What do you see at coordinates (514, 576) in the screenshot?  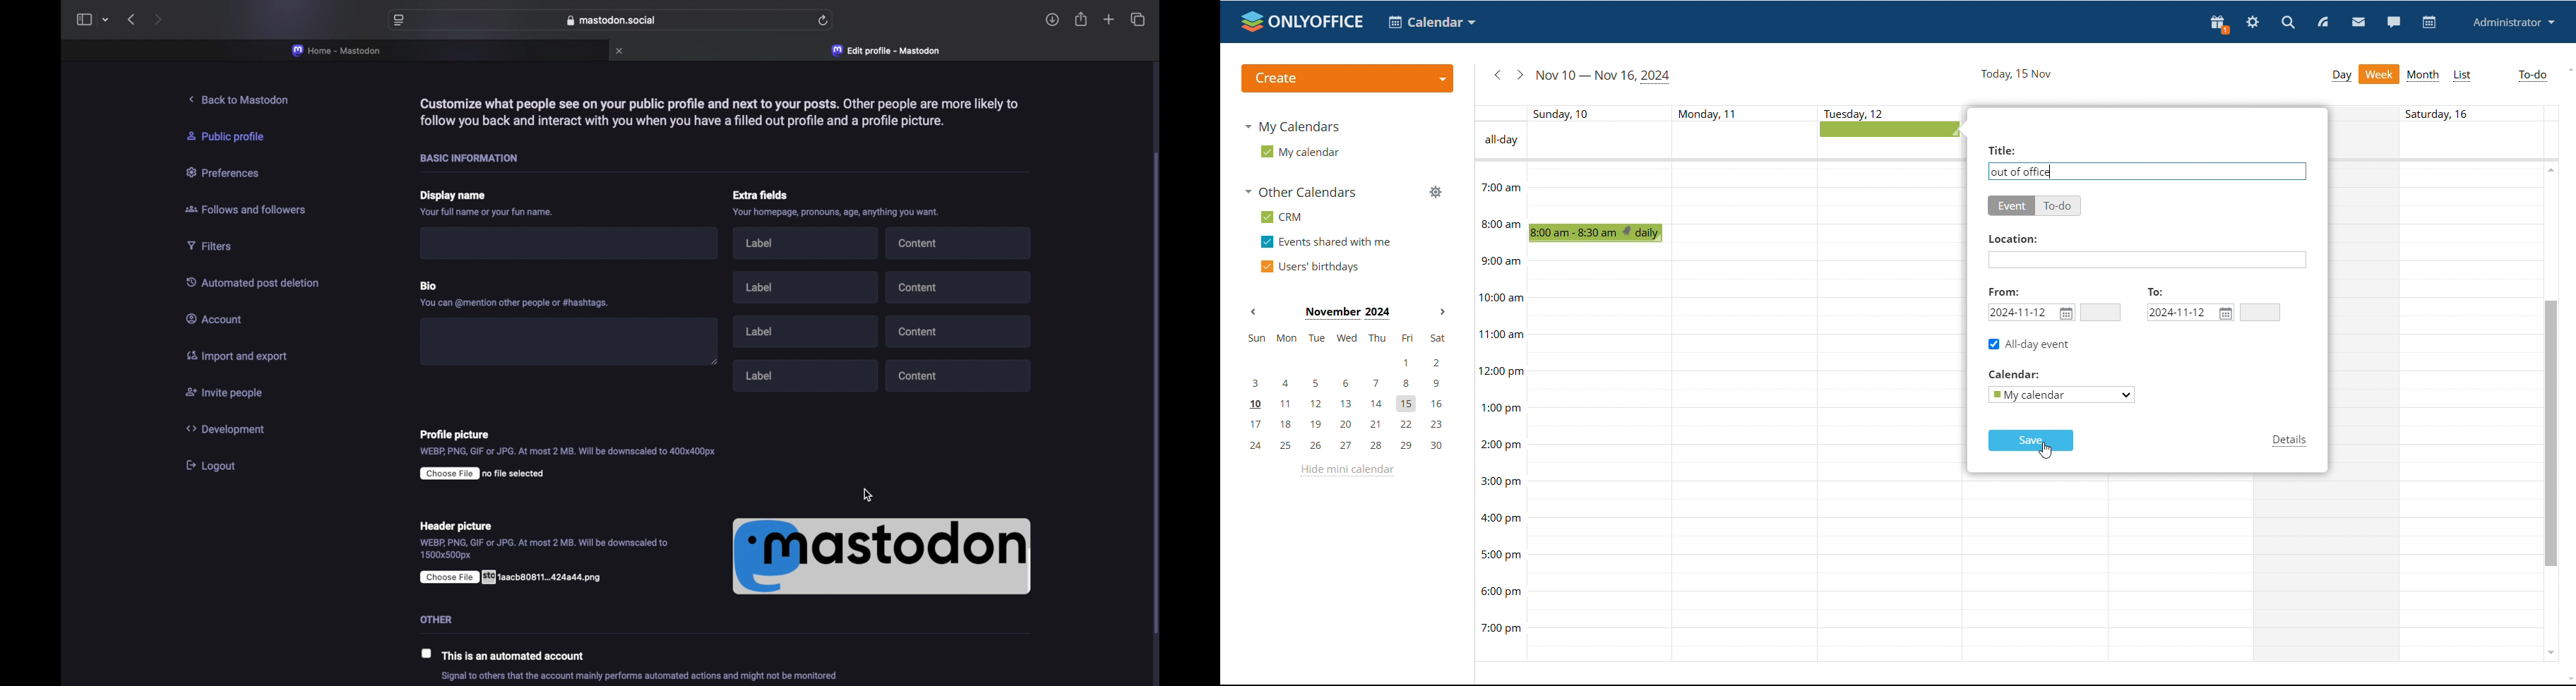 I see `Choose file` at bounding box center [514, 576].